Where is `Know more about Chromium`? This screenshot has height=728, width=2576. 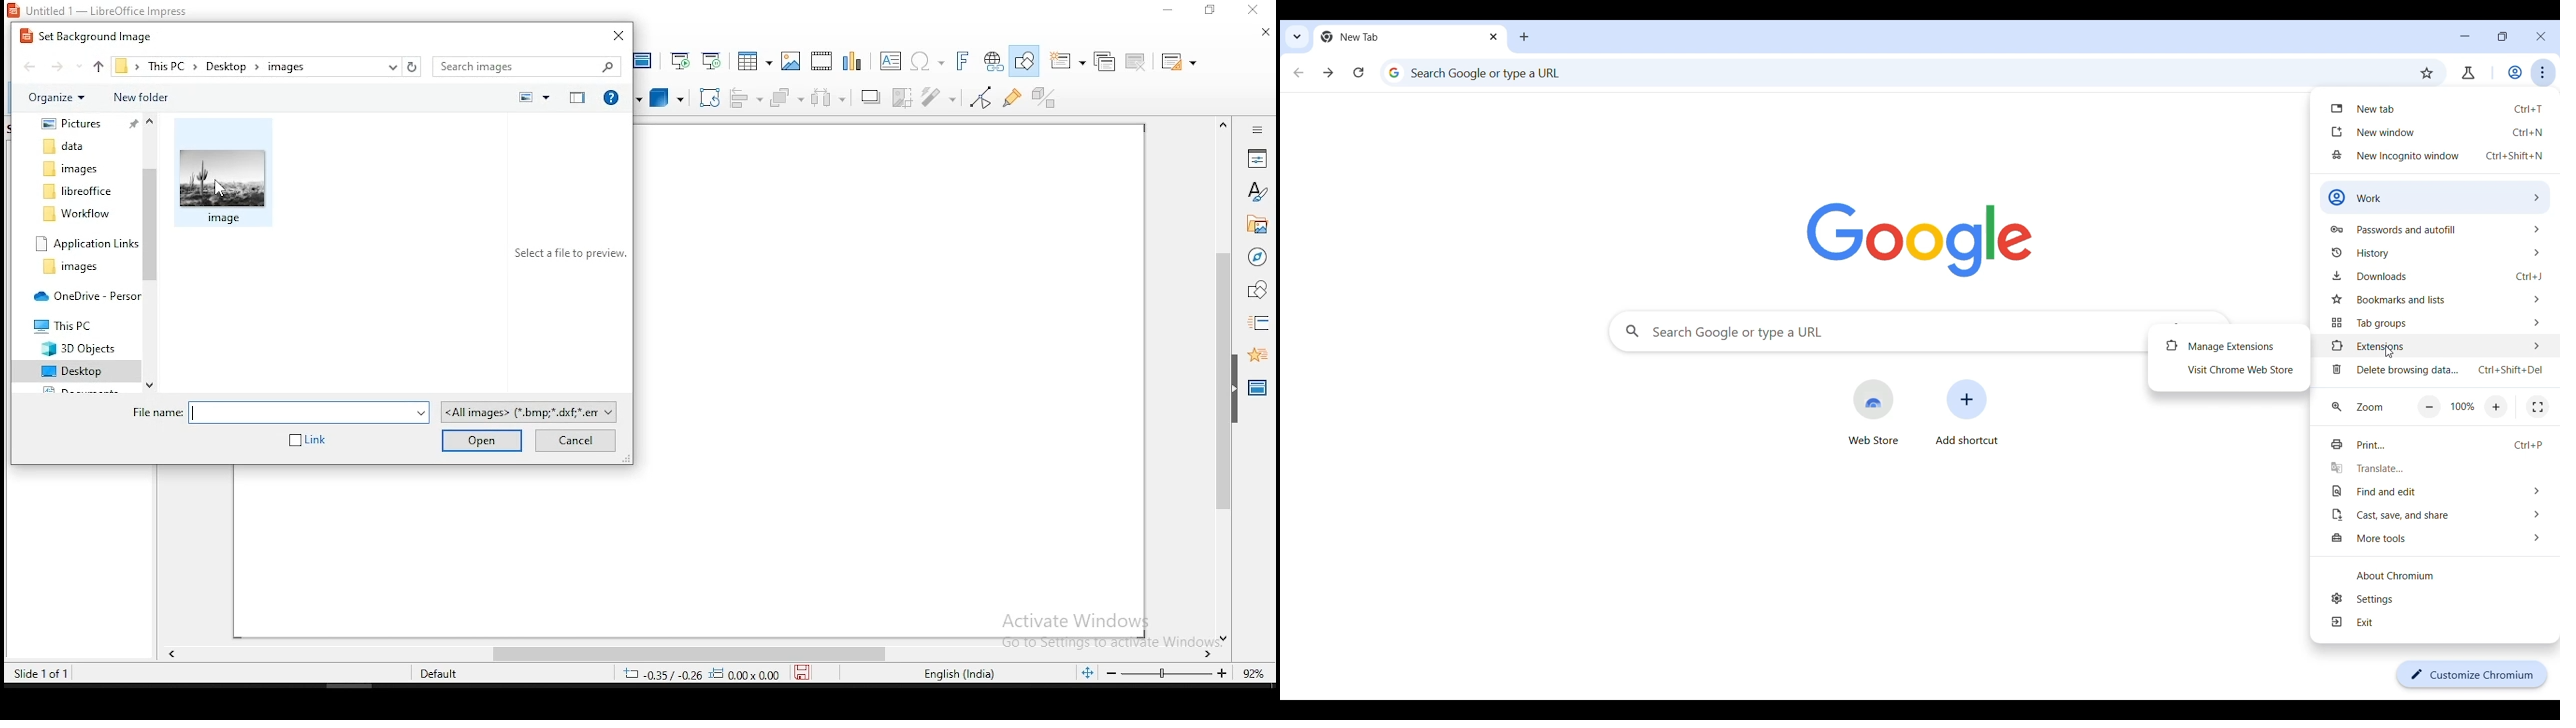
Know more about Chromium is located at coordinates (2441, 575).